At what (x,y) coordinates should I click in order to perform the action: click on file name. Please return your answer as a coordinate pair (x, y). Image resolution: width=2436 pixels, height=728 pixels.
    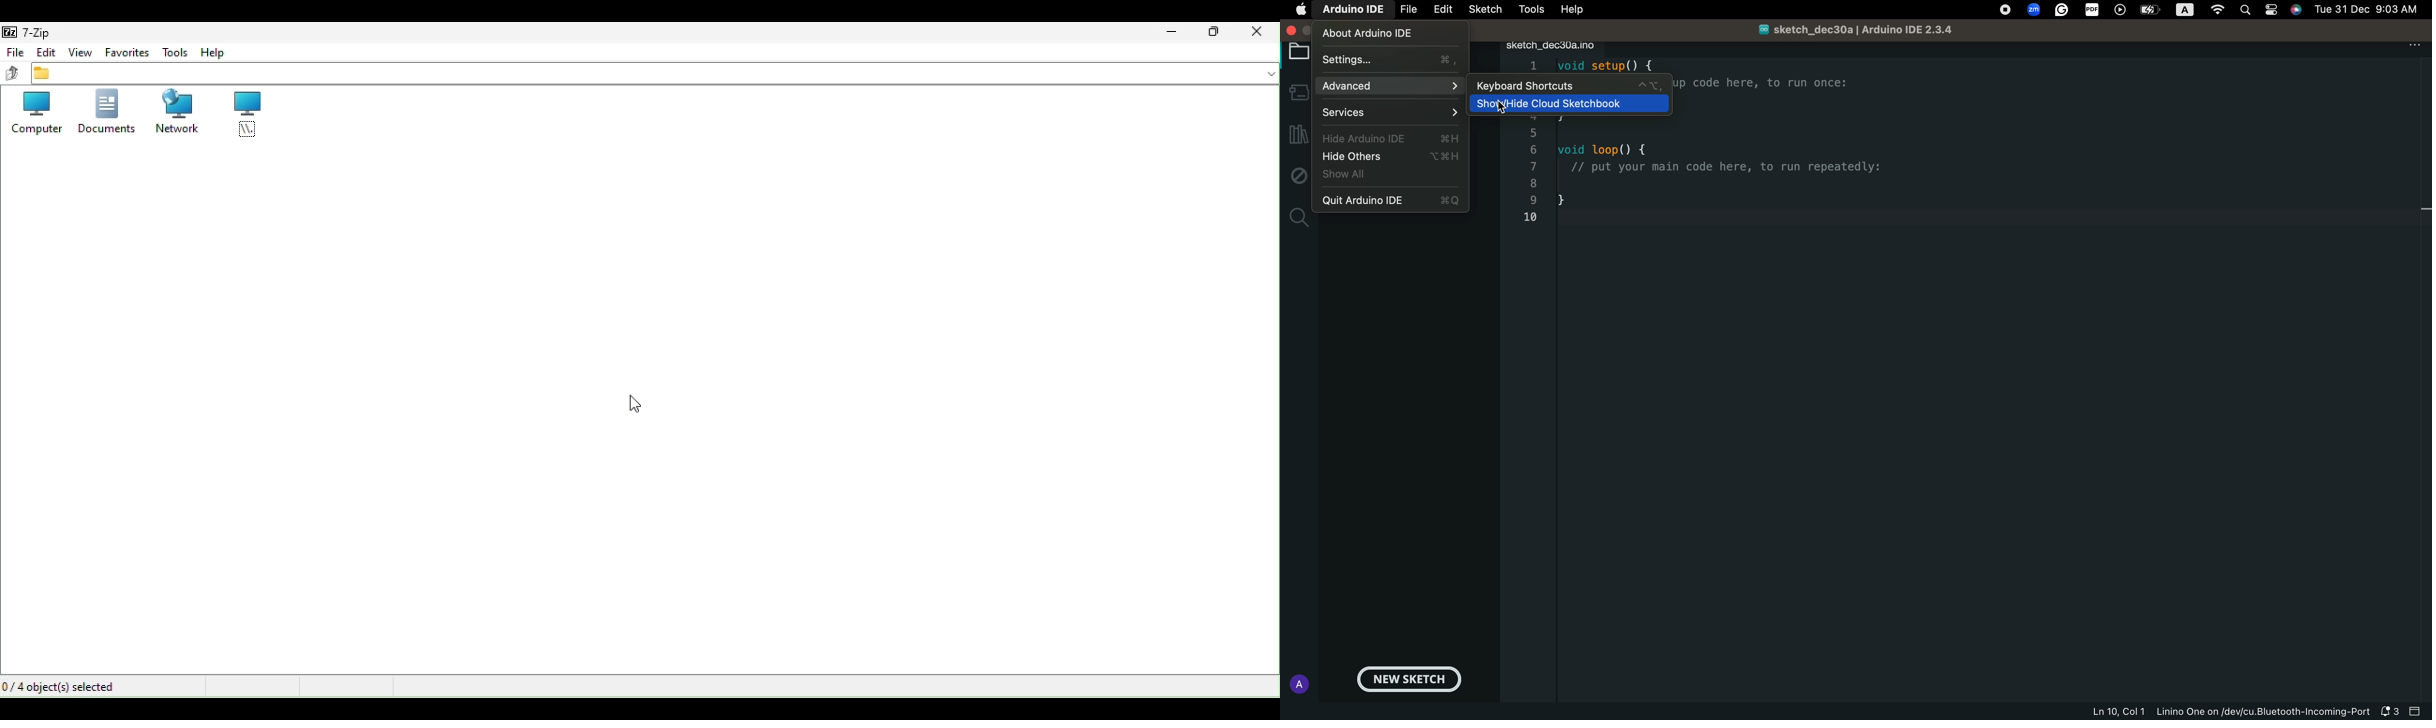
    Looking at the image, I should click on (1841, 29).